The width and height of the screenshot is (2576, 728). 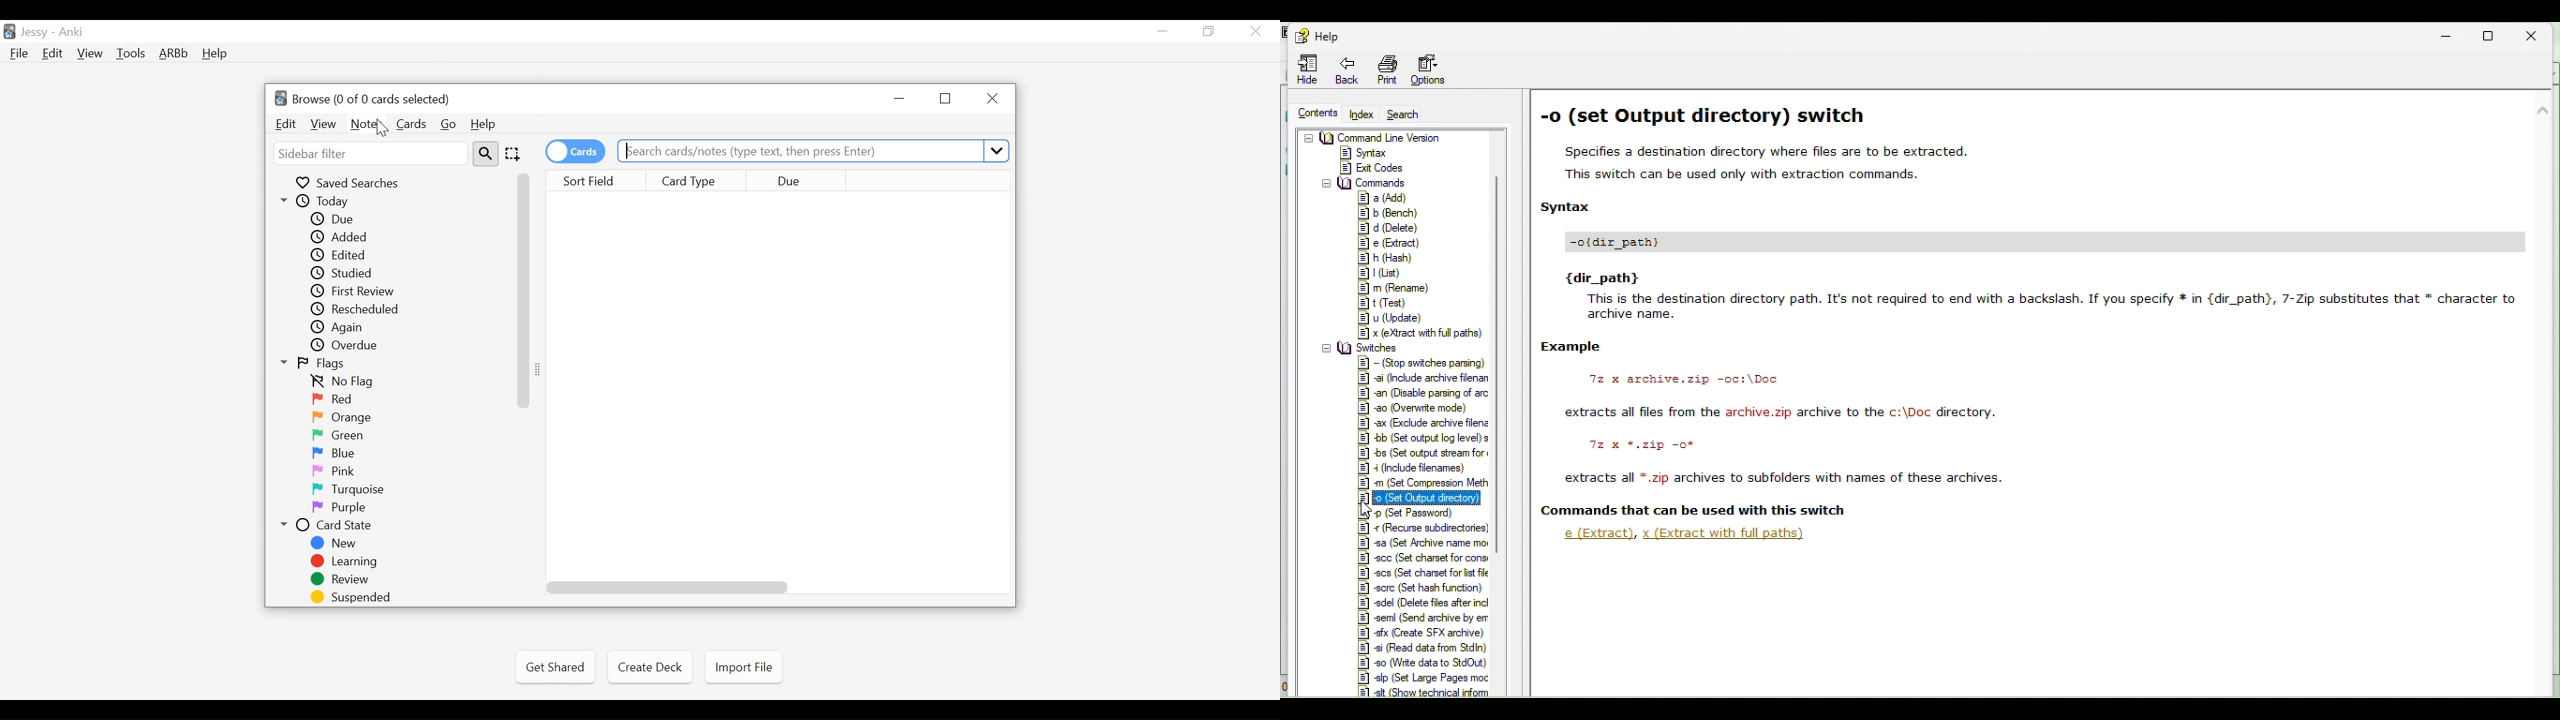 What do you see at coordinates (483, 124) in the screenshot?
I see `Help` at bounding box center [483, 124].